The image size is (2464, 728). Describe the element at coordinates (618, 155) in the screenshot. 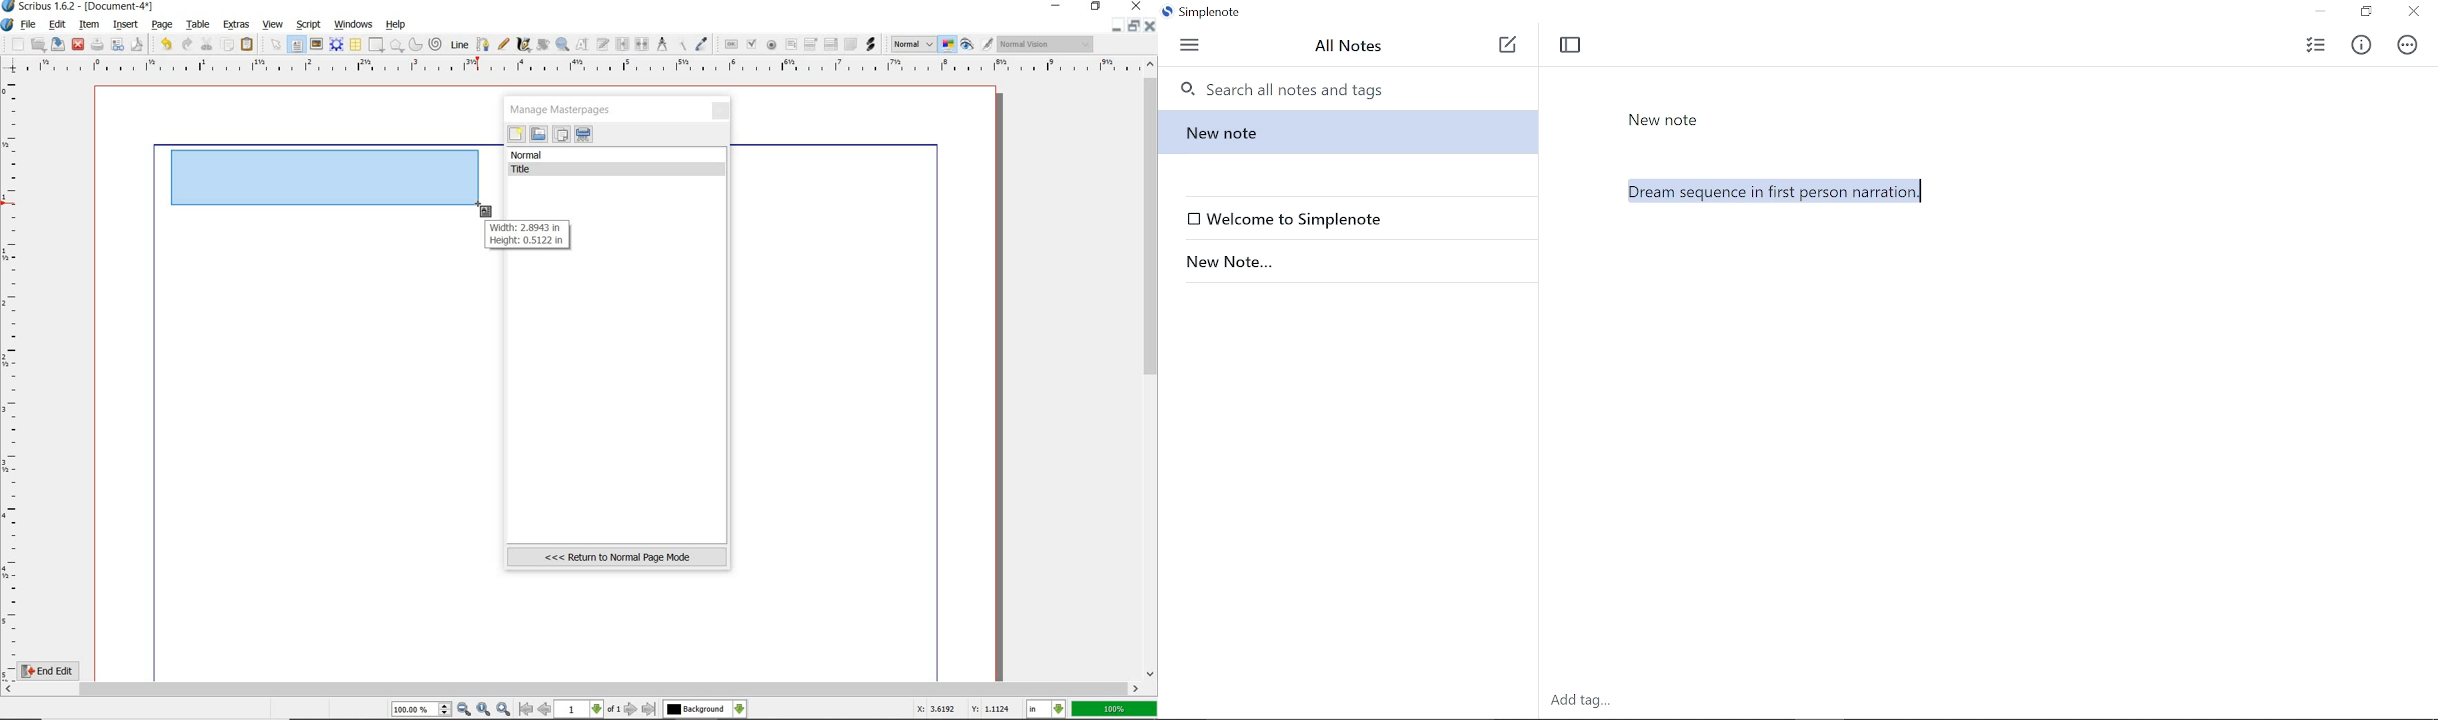

I see `normal` at that location.